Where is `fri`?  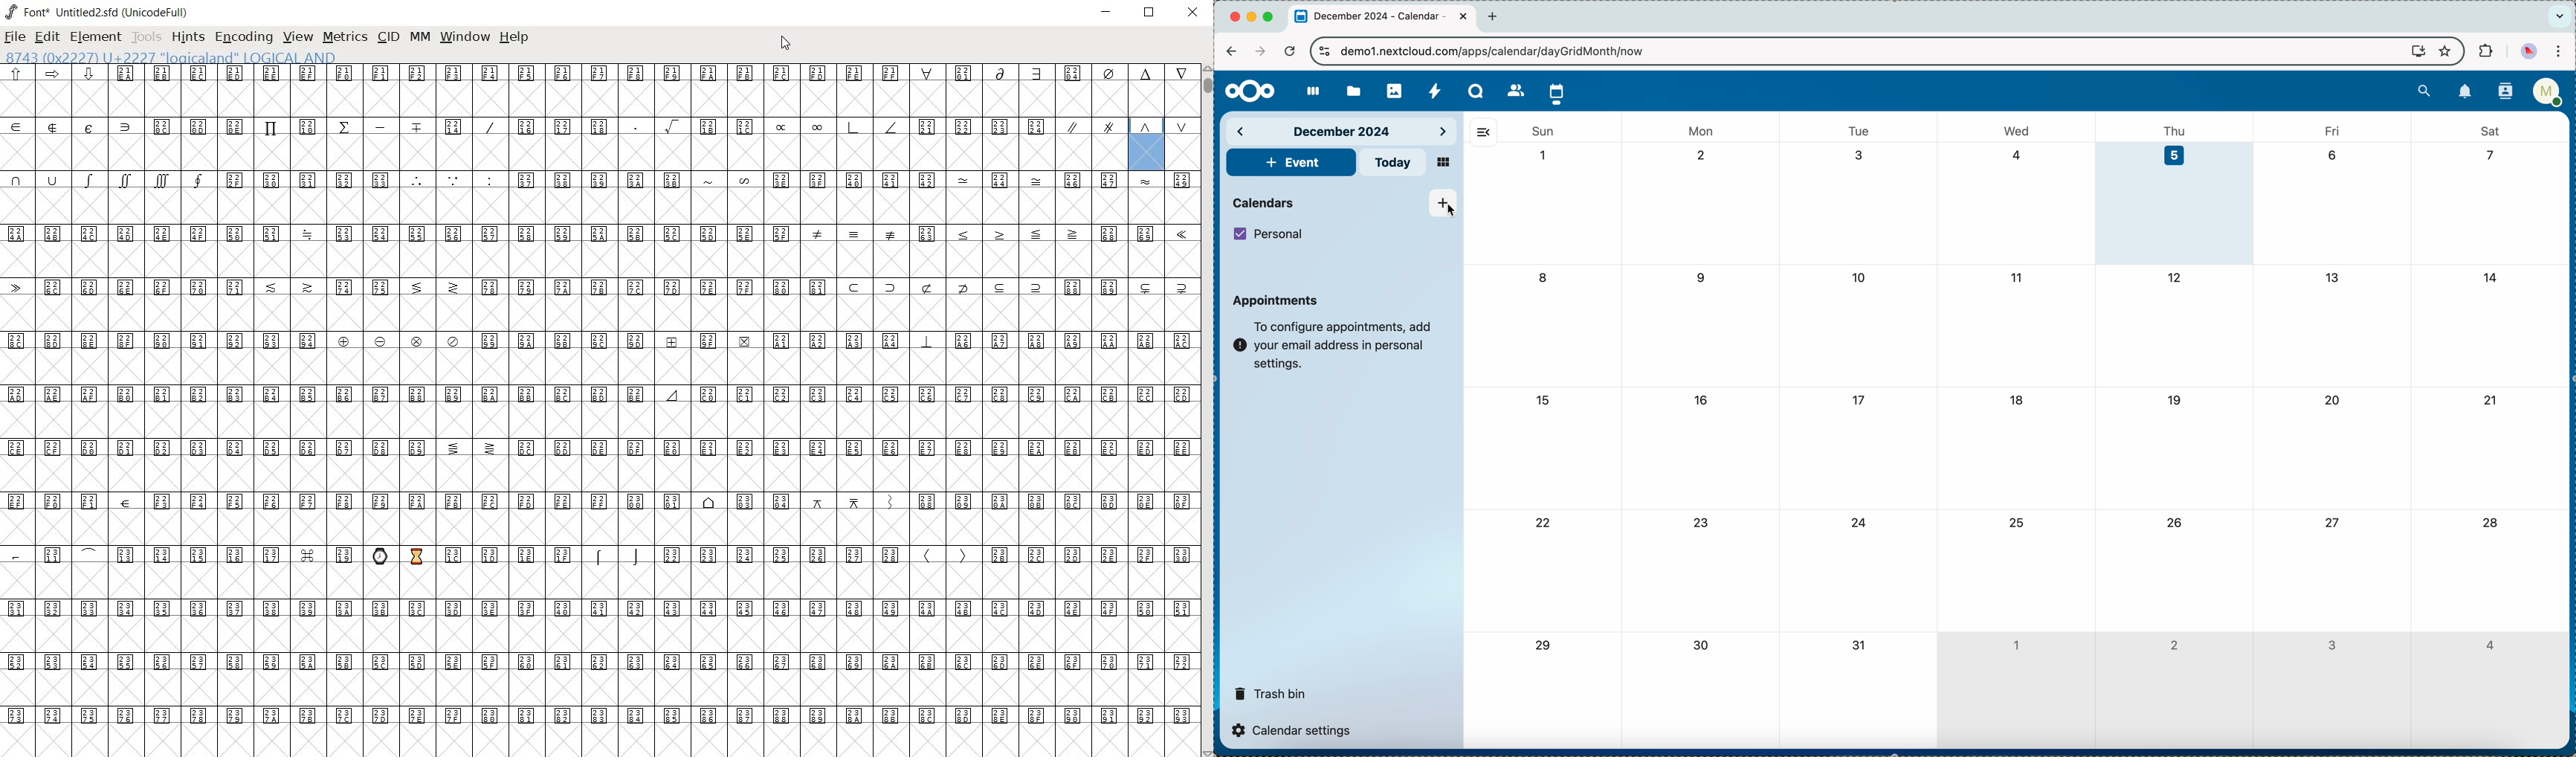 fri is located at coordinates (2331, 130).